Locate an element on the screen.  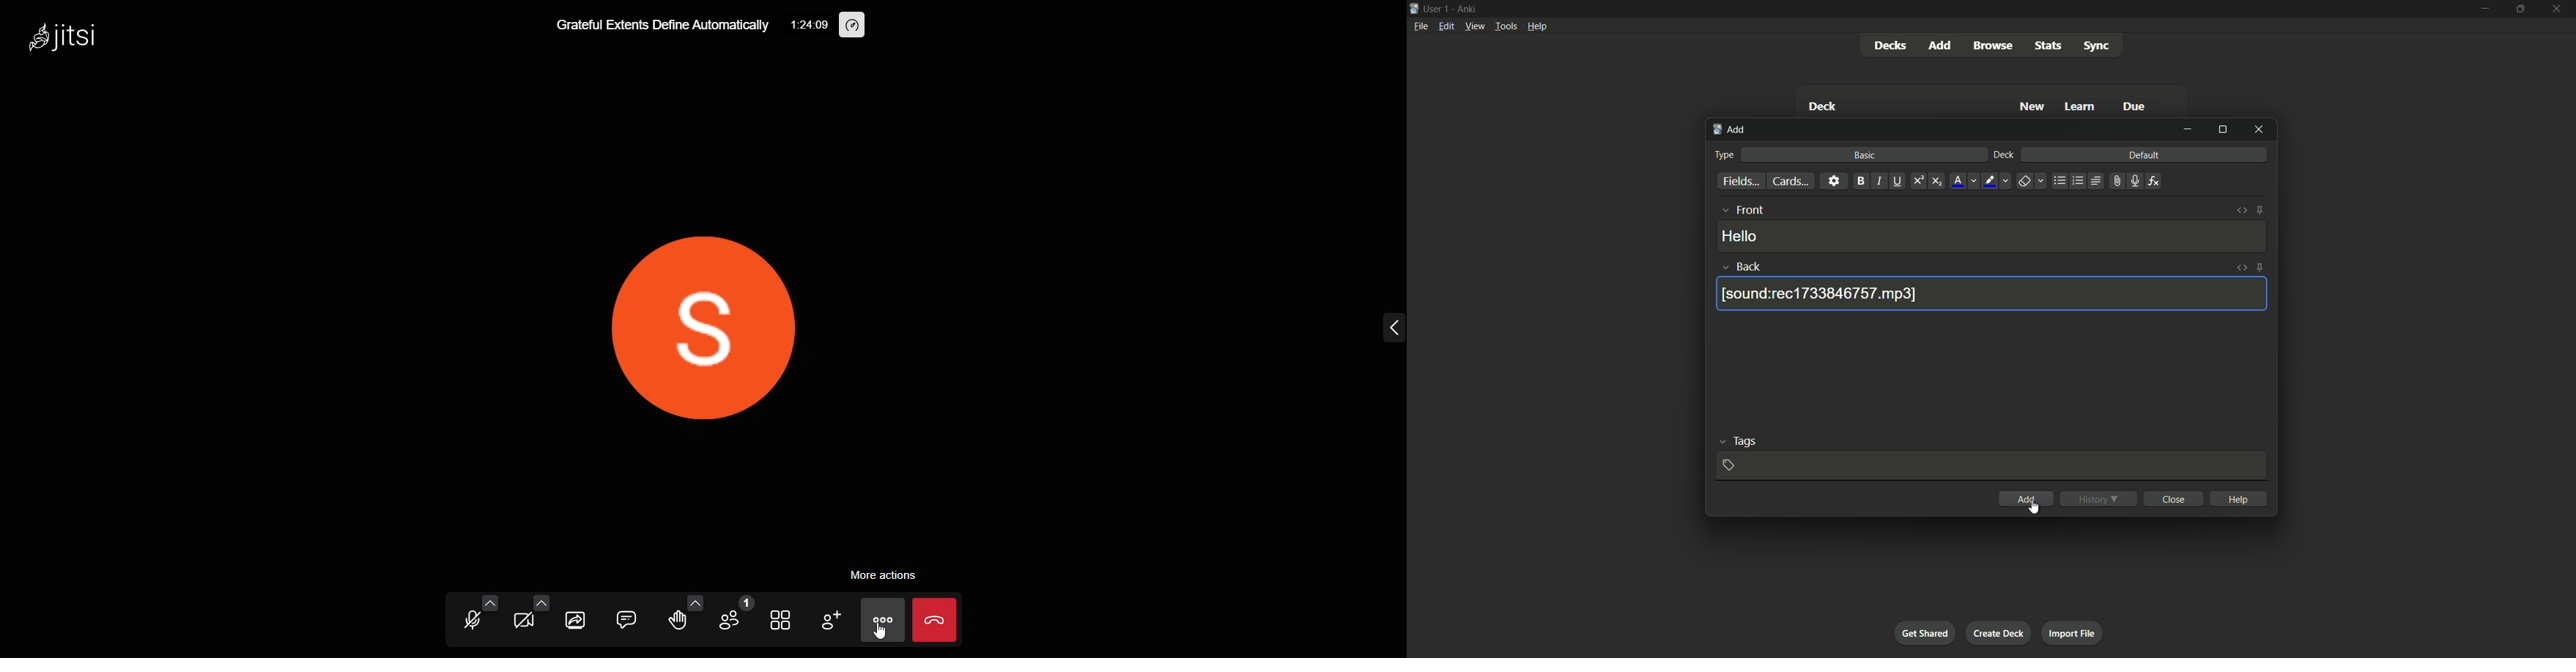
invite people is located at coordinates (828, 618).